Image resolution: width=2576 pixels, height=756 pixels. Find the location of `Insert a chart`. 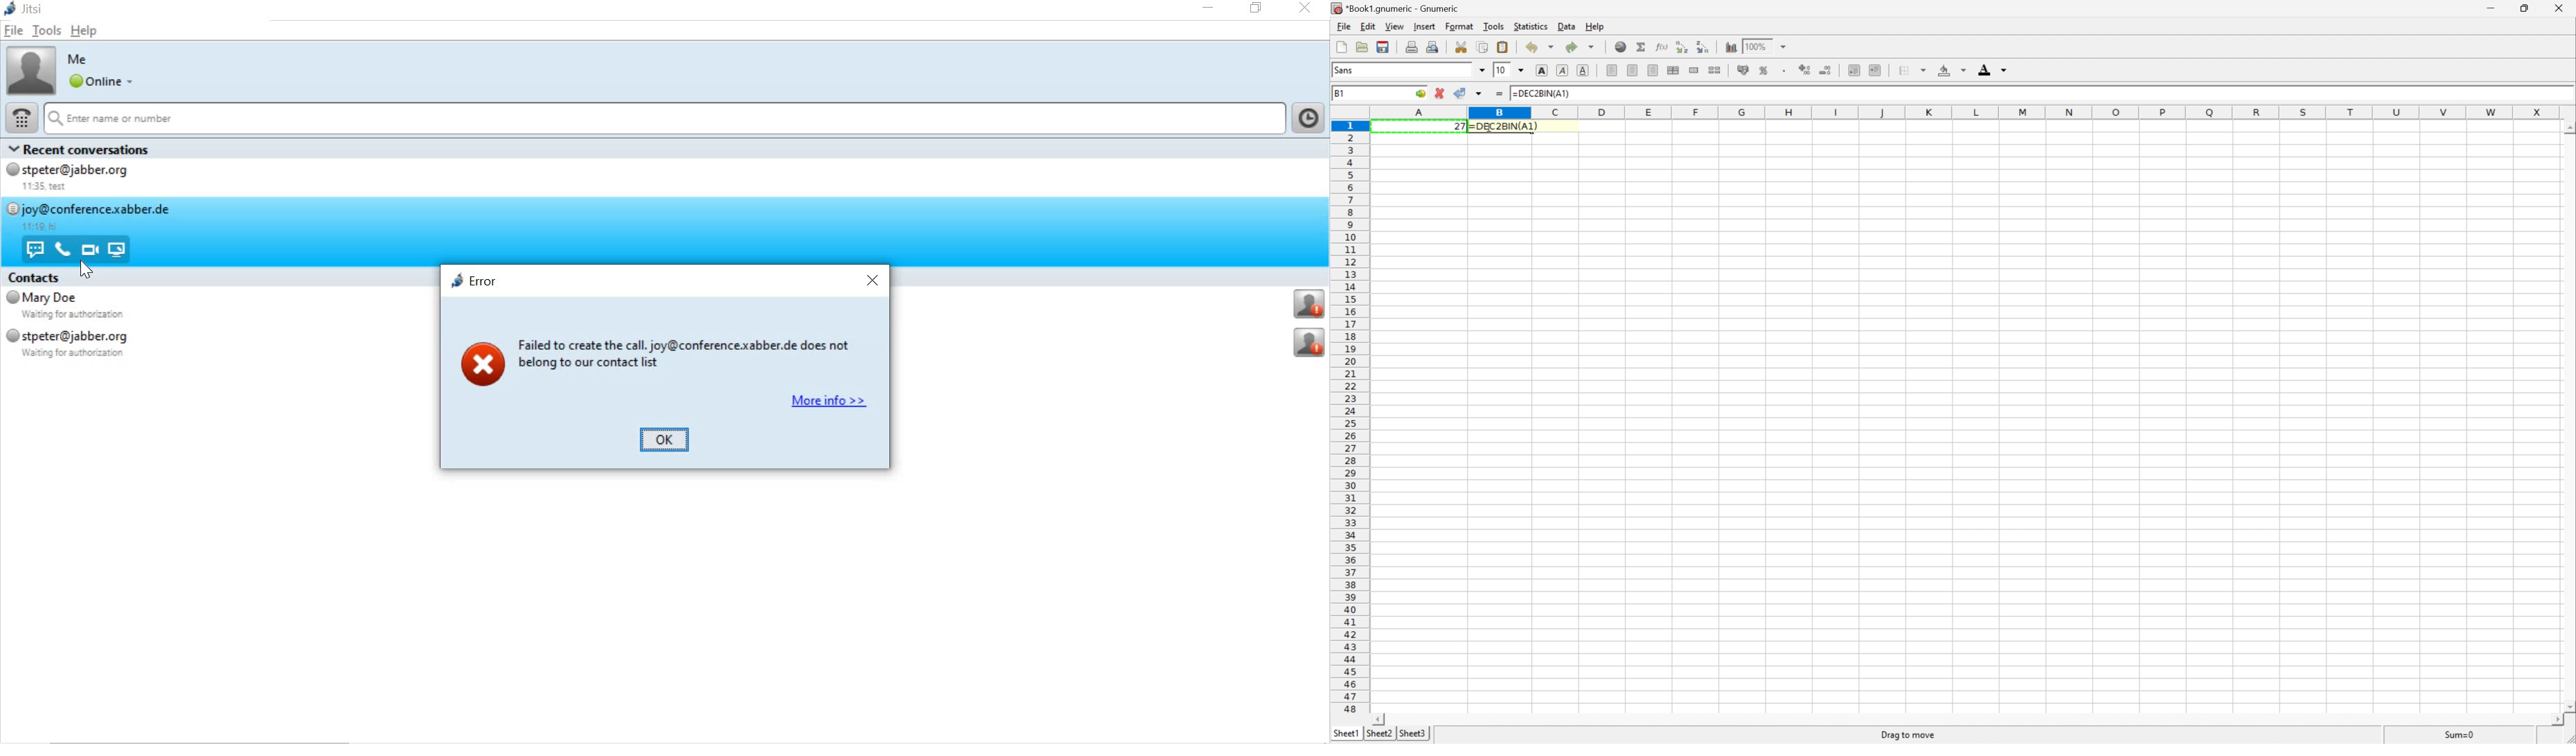

Insert a chart is located at coordinates (1731, 46).